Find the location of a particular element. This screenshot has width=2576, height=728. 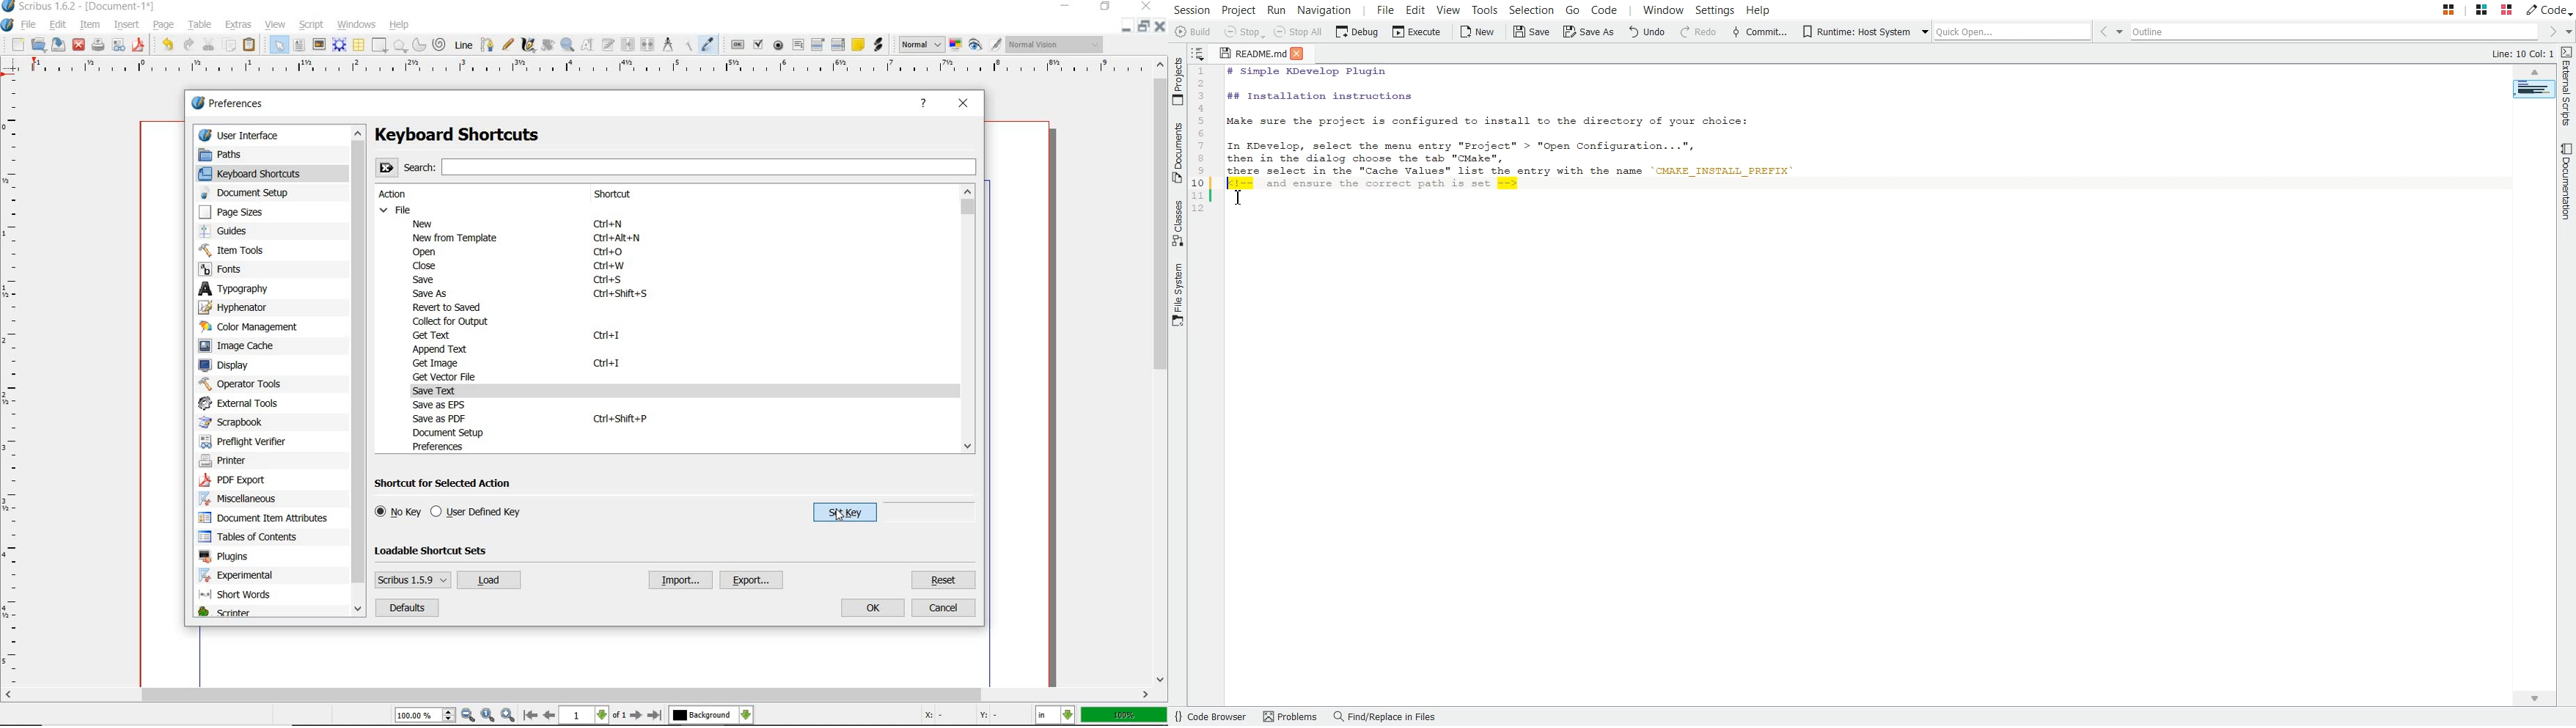

coordinates is located at coordinates (967, 718).